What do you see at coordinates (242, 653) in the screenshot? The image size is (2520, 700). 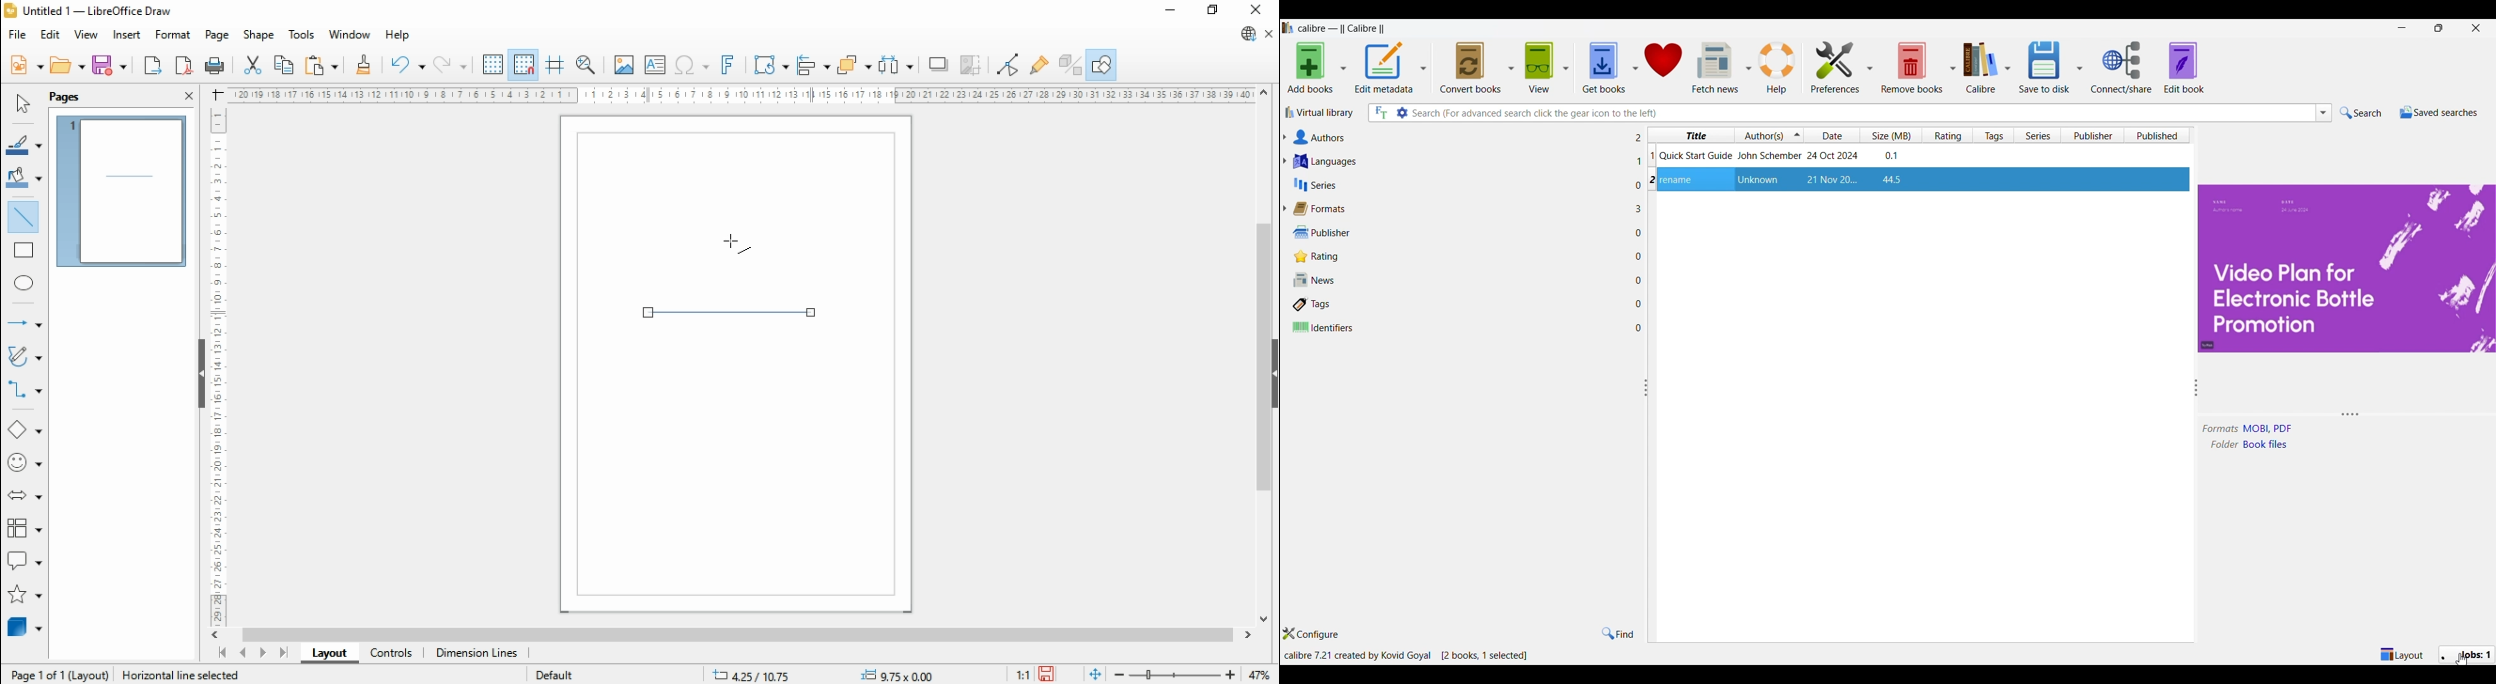 I see `previous page` at bounding box center [242, 653].